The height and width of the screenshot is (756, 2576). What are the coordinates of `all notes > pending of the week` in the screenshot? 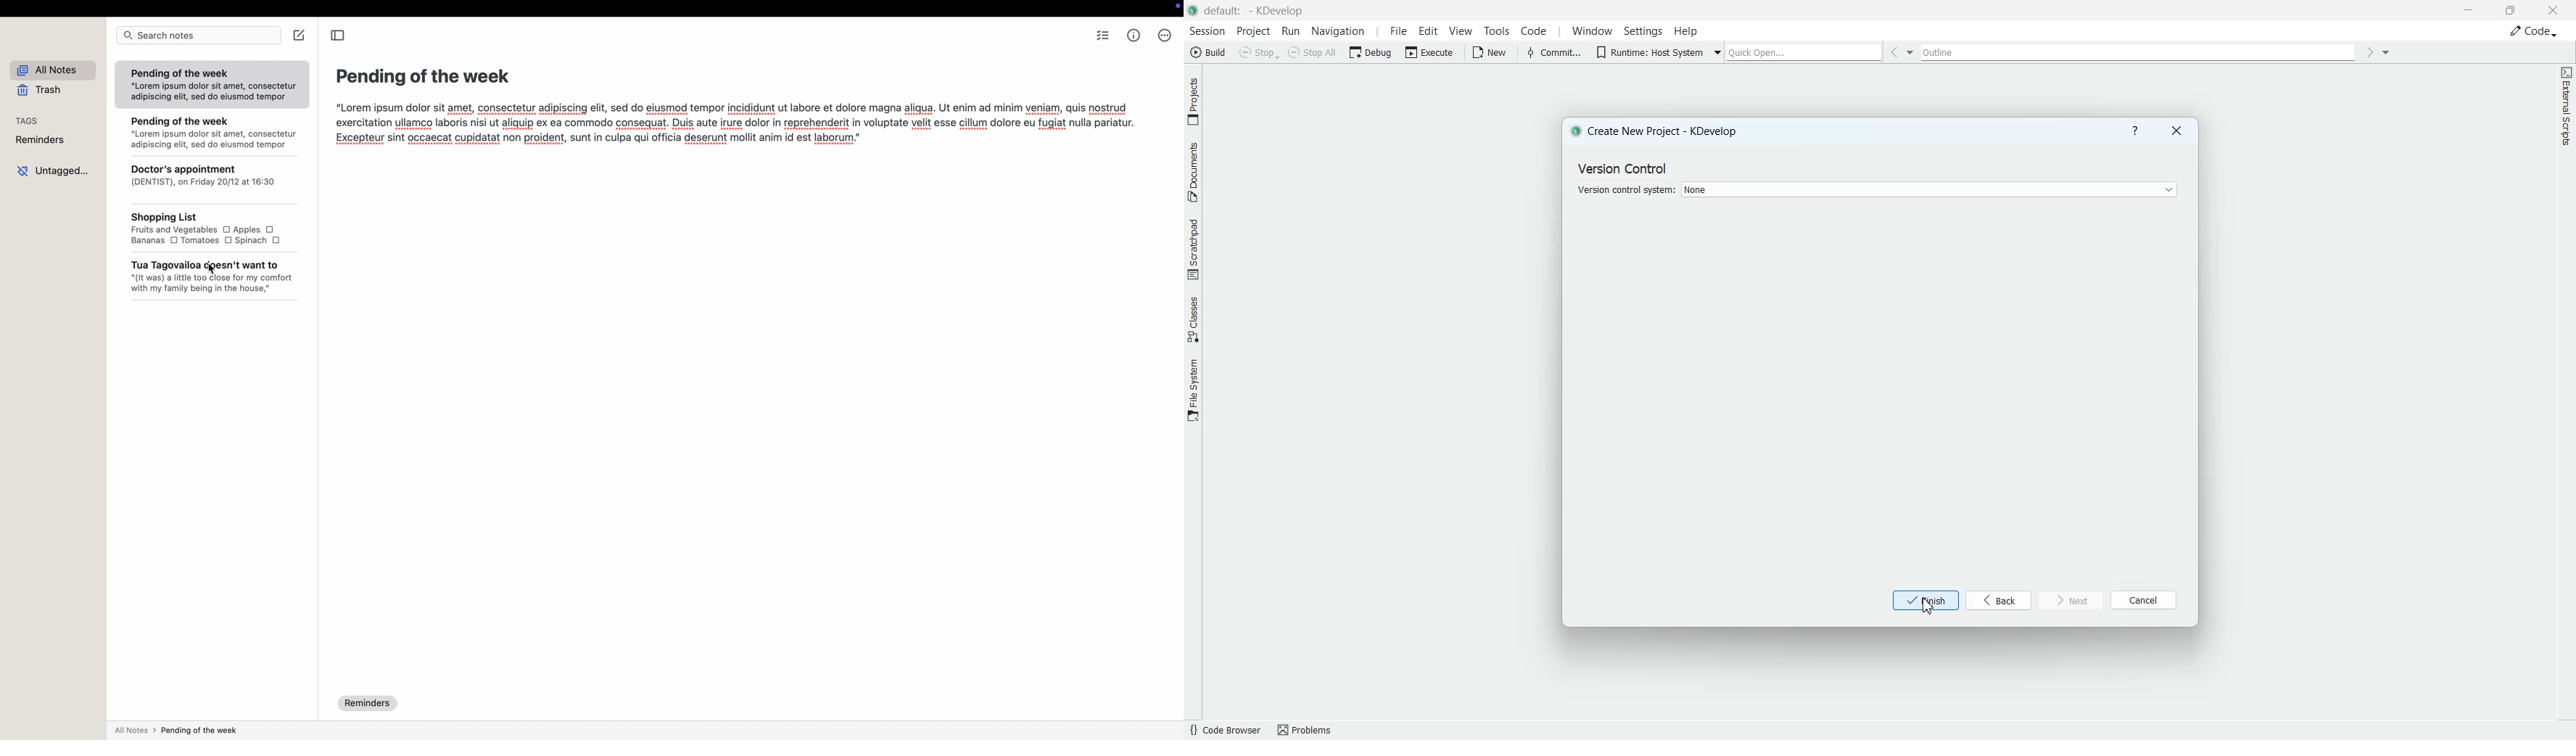 It's located at (180, 730).